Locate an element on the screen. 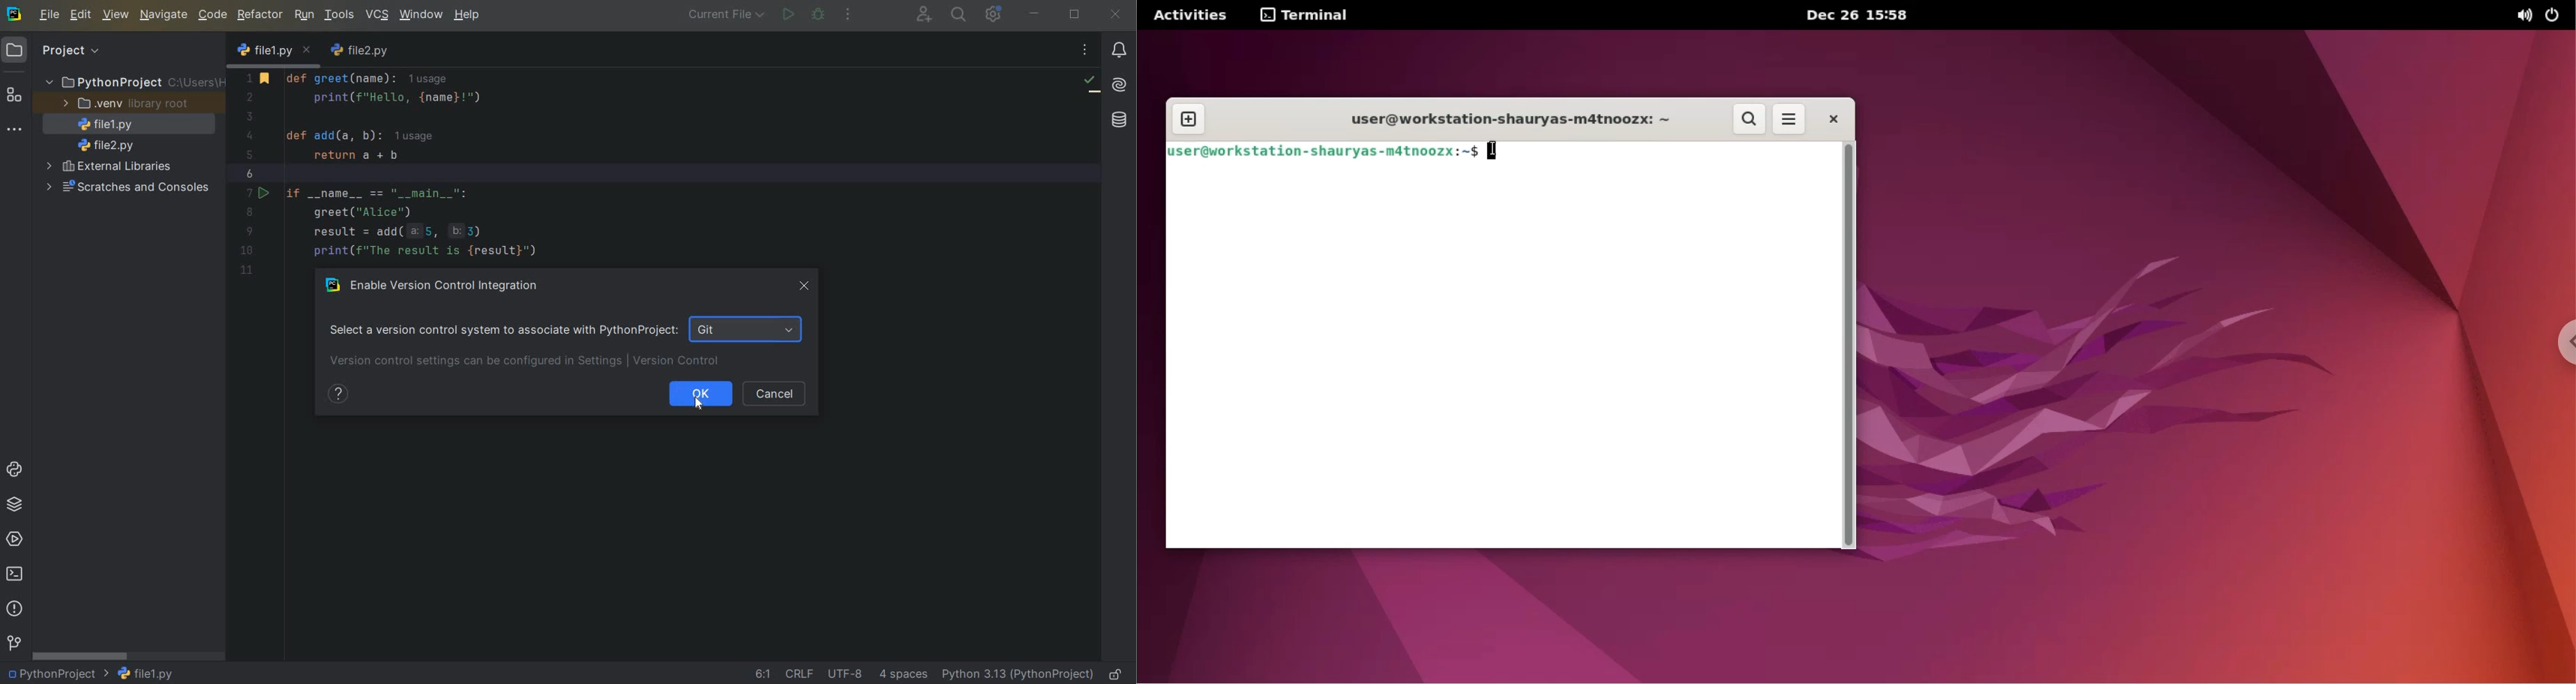 This screenshot has height=700, width=2576. help is located at coordinates (467, 15).